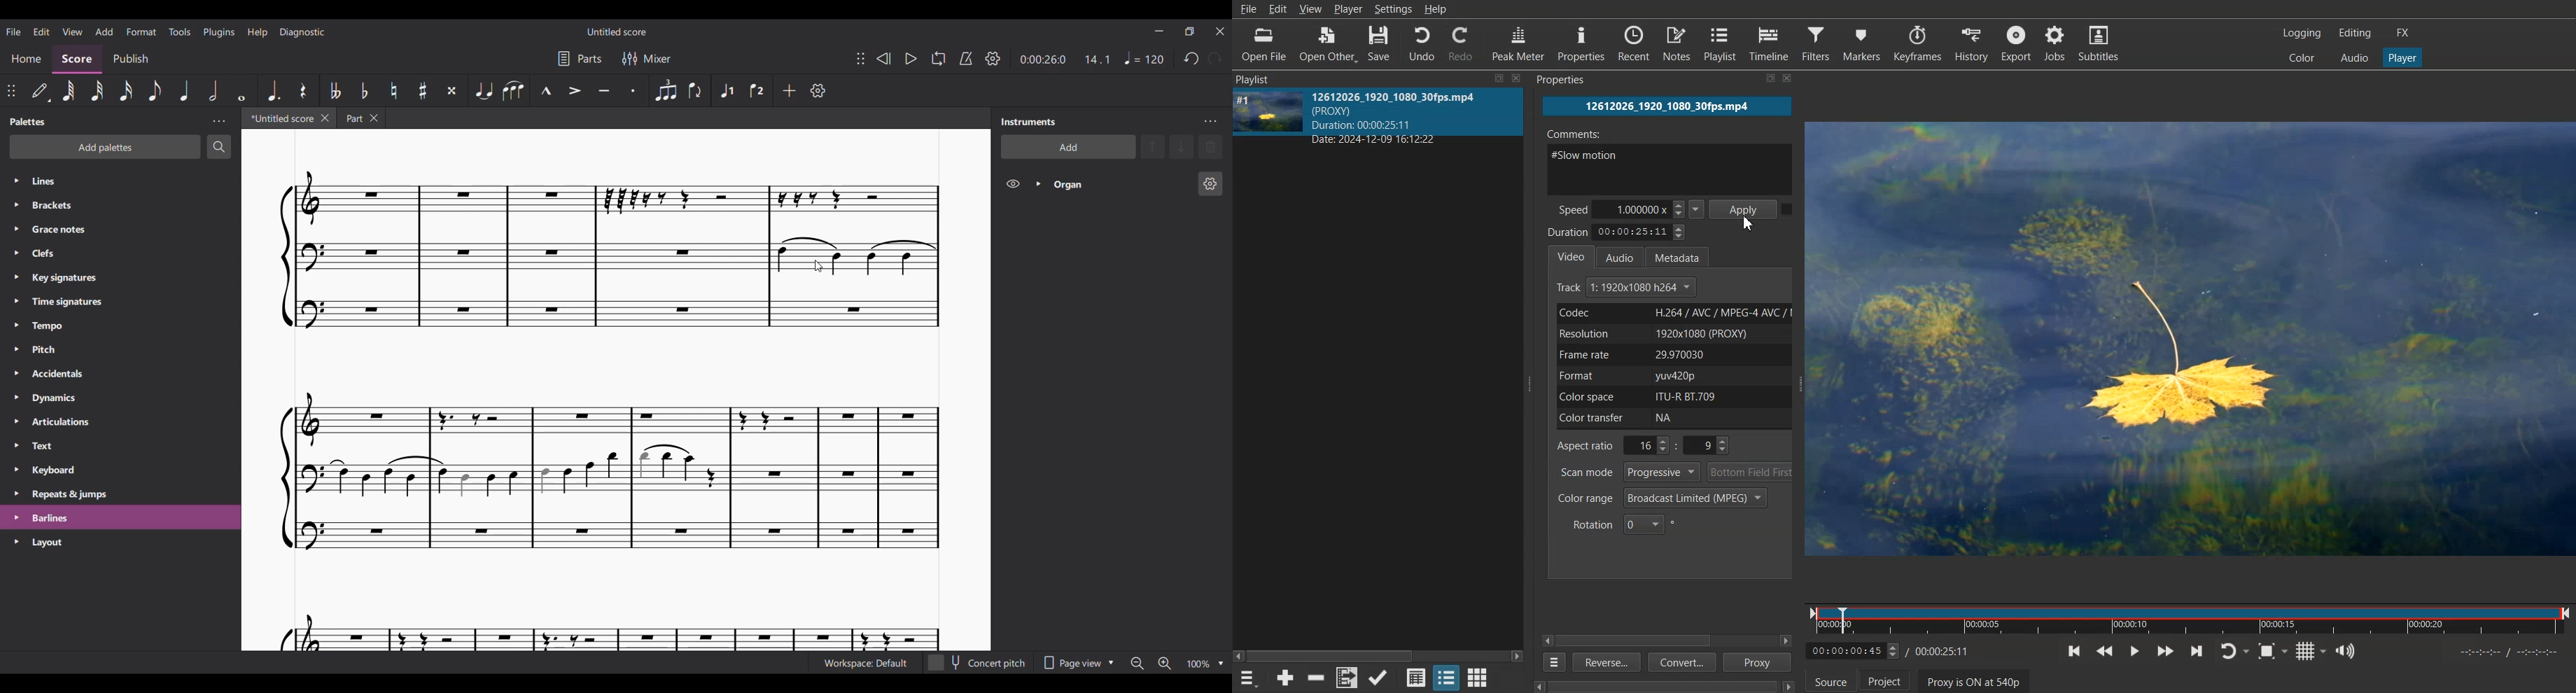 The image size is (2576, 700). What do you see at coordinates (133, 363) in the screenshot?
I see `List of palette in panel` at bounding box center [133, 363].